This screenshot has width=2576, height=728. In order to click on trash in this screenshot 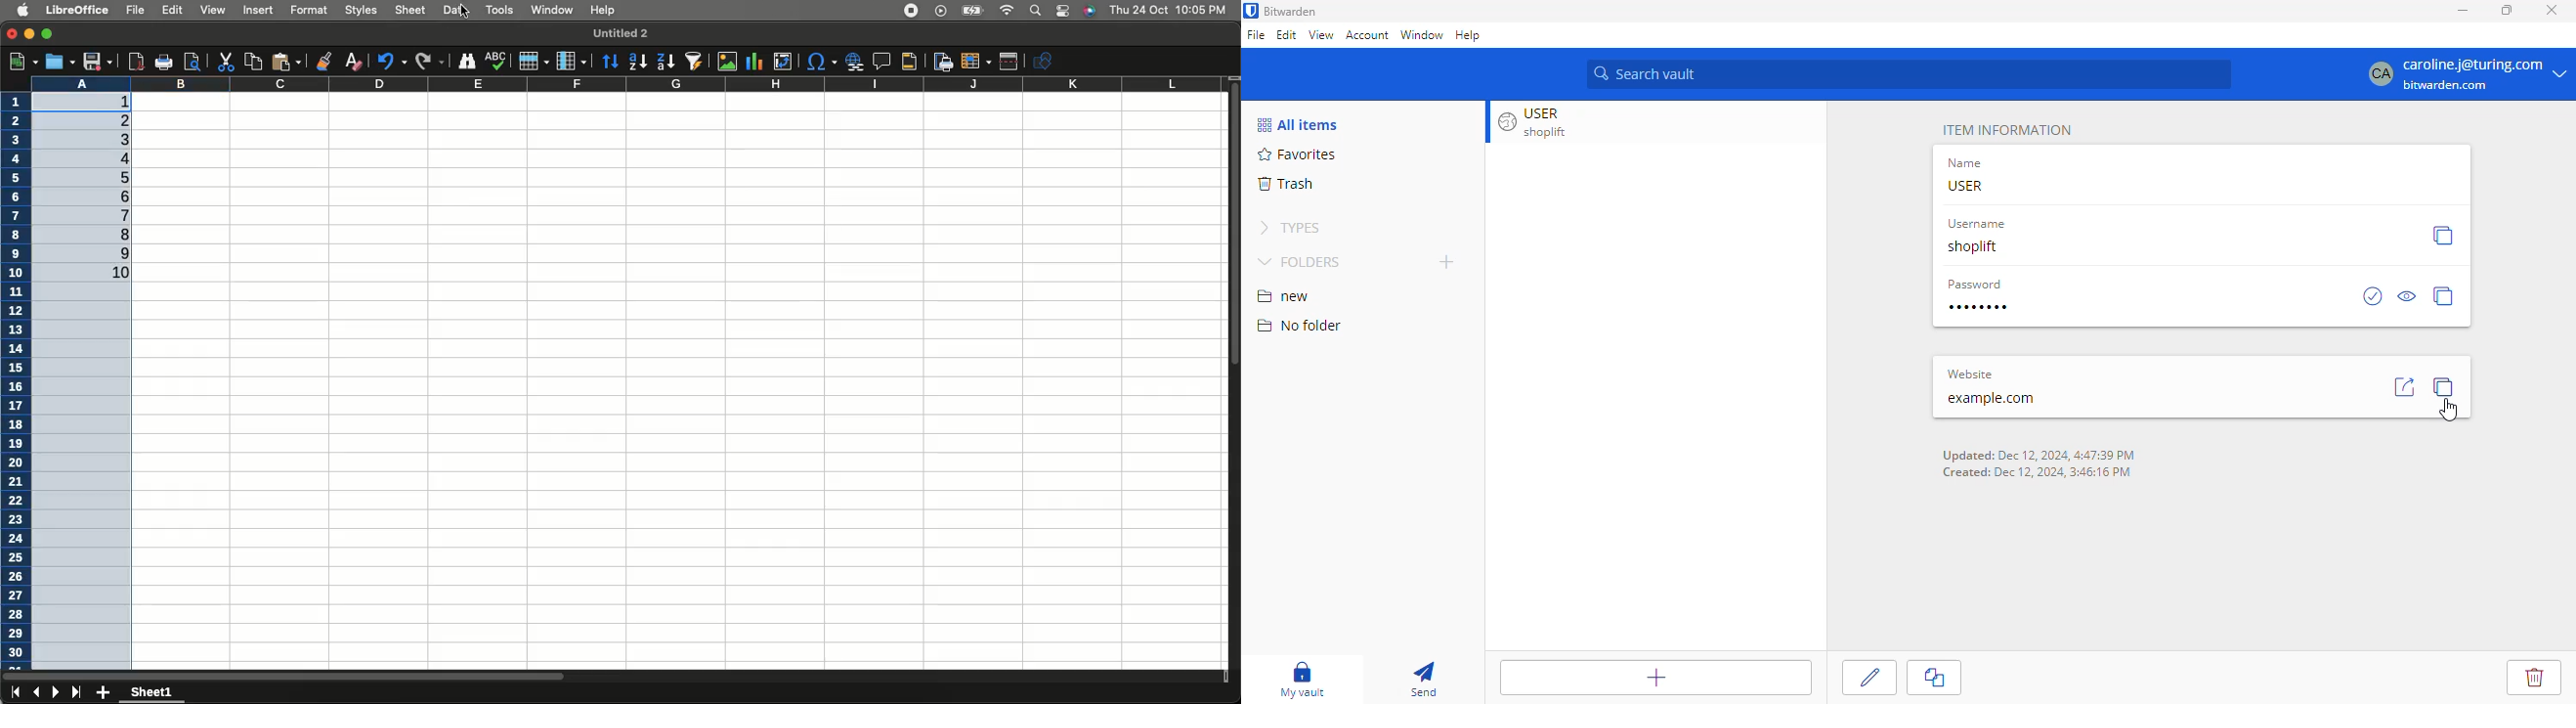, I will do `click(1285, 184)`.